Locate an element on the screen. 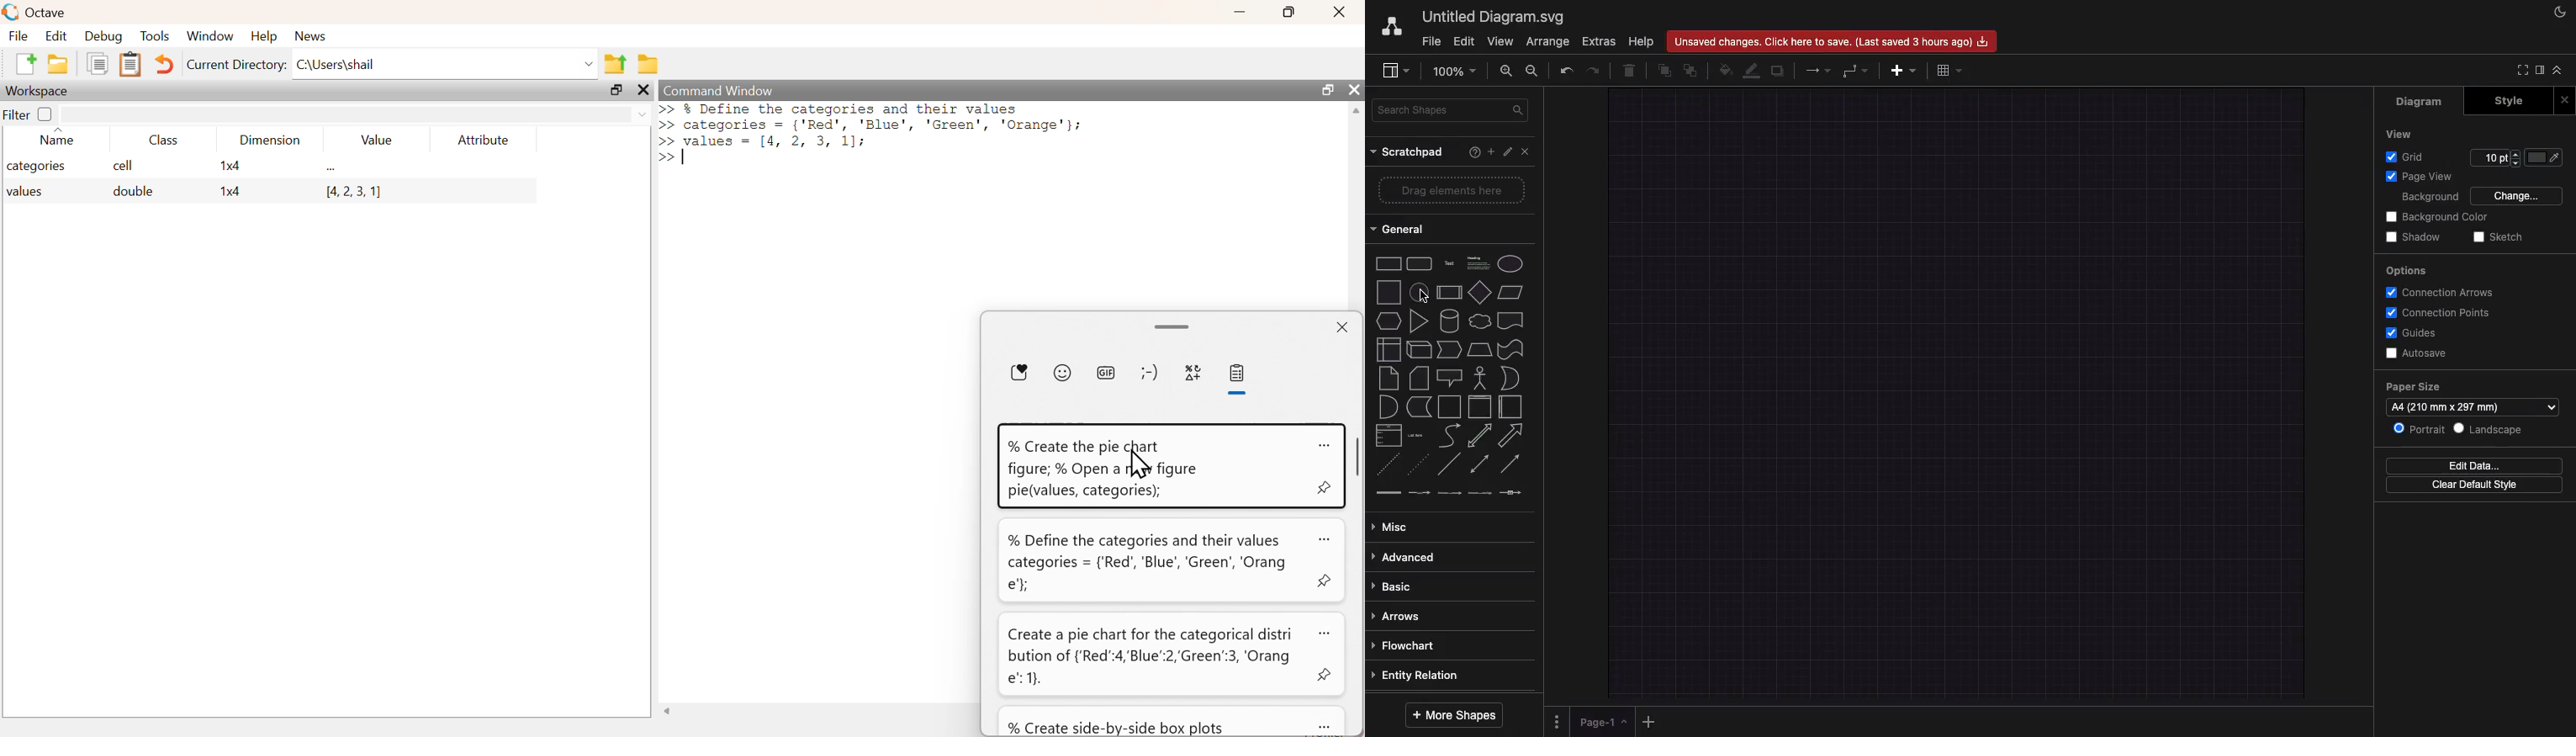  % Create side-by-side box plots is located at coordinates (1117, 727).